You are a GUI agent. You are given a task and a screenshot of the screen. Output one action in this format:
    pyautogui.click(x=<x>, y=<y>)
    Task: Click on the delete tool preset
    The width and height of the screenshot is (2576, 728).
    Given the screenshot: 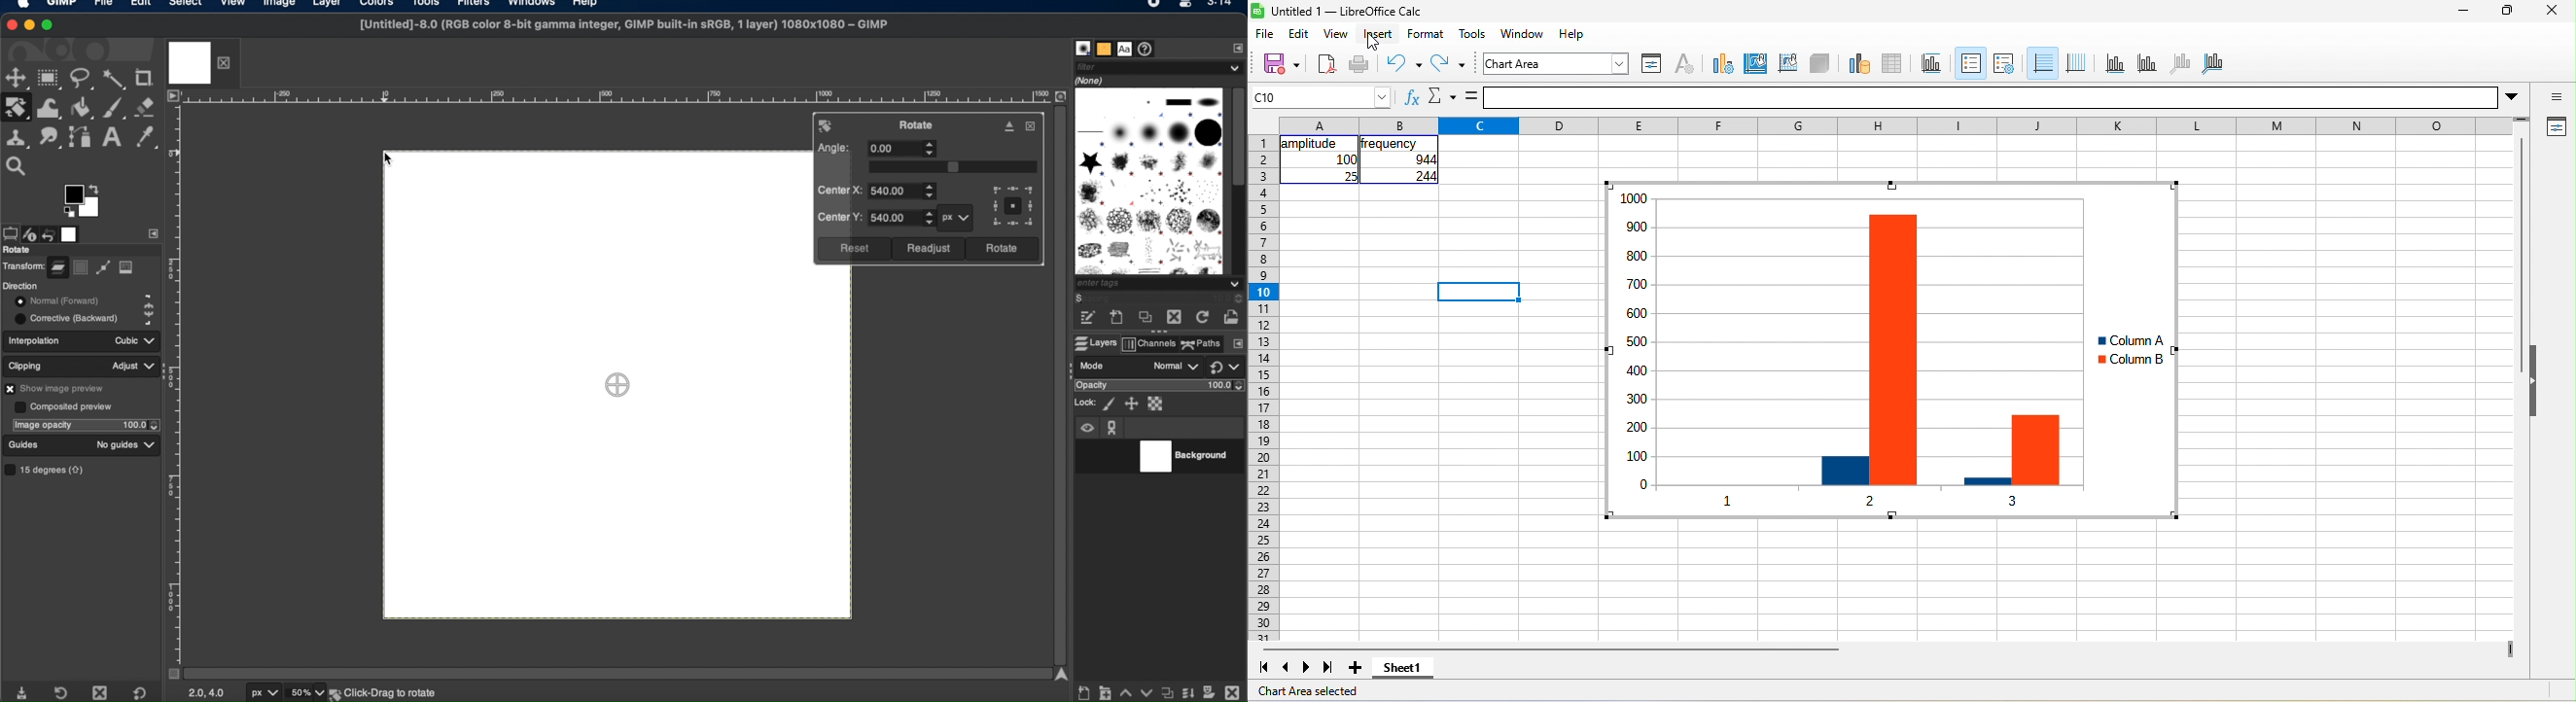 What is the action you would take?
    pyautogui.click(x=101, y=692)
    